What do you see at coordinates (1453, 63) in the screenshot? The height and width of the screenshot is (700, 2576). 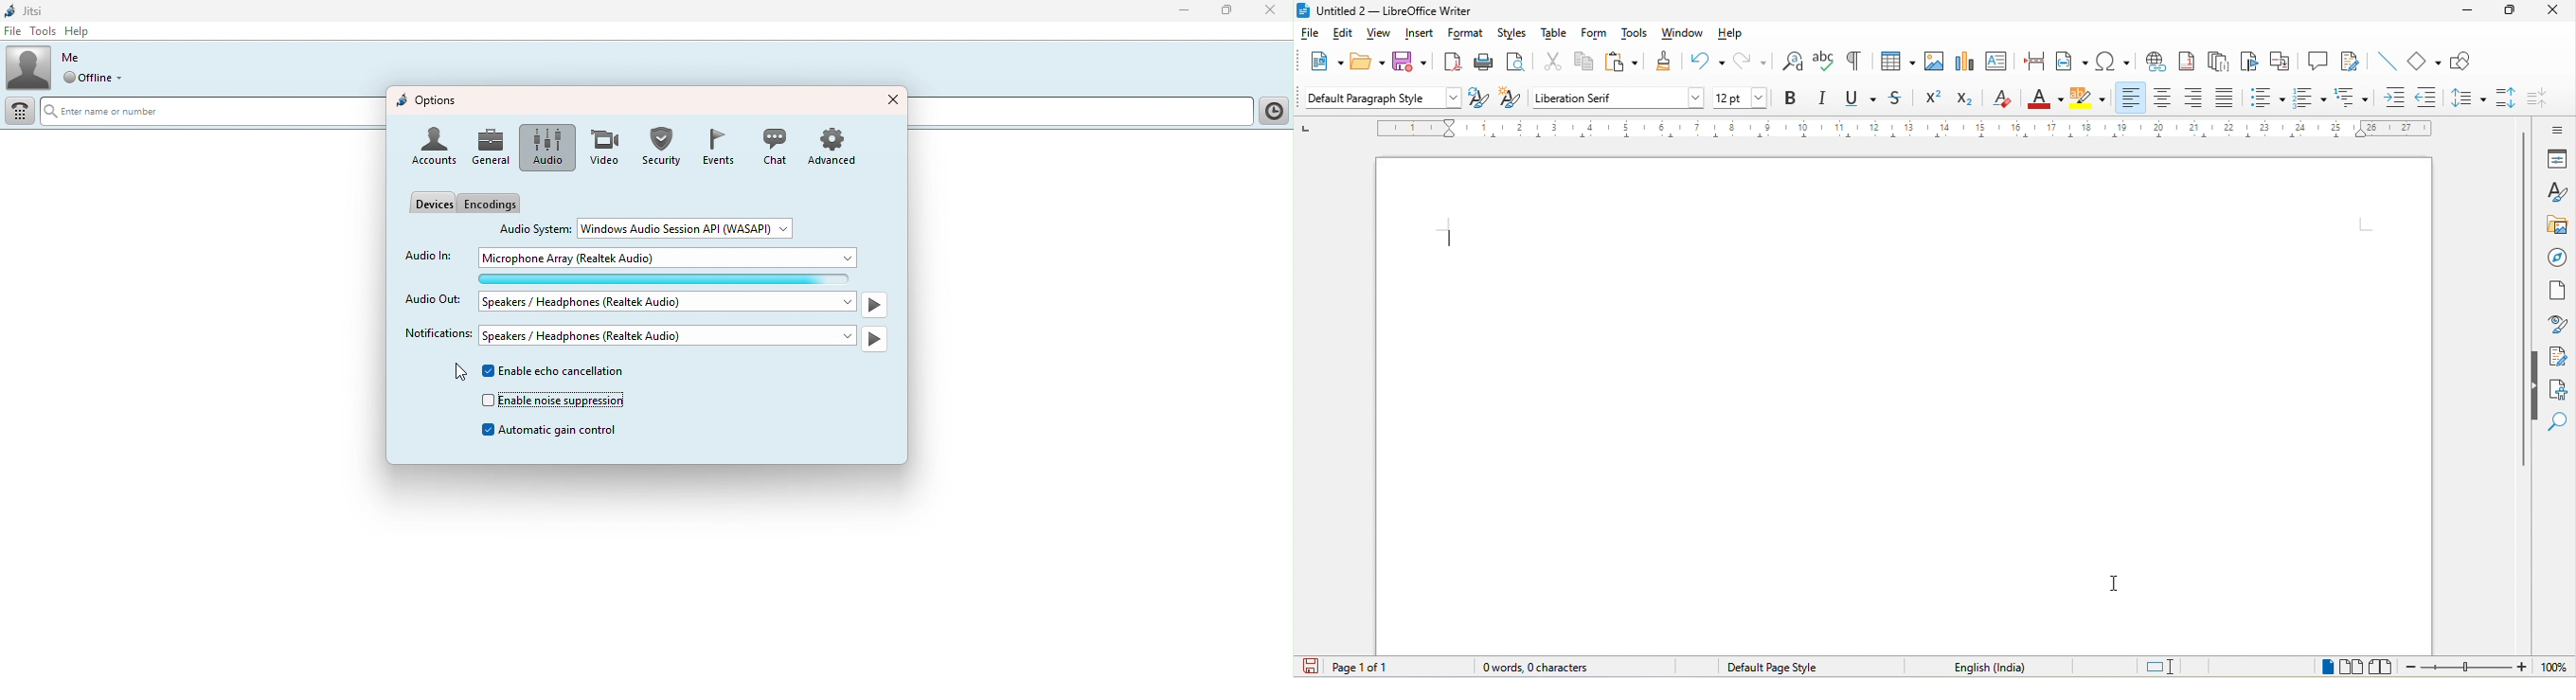 I see `export directly as pdf` at bounding box center [1453, 63].